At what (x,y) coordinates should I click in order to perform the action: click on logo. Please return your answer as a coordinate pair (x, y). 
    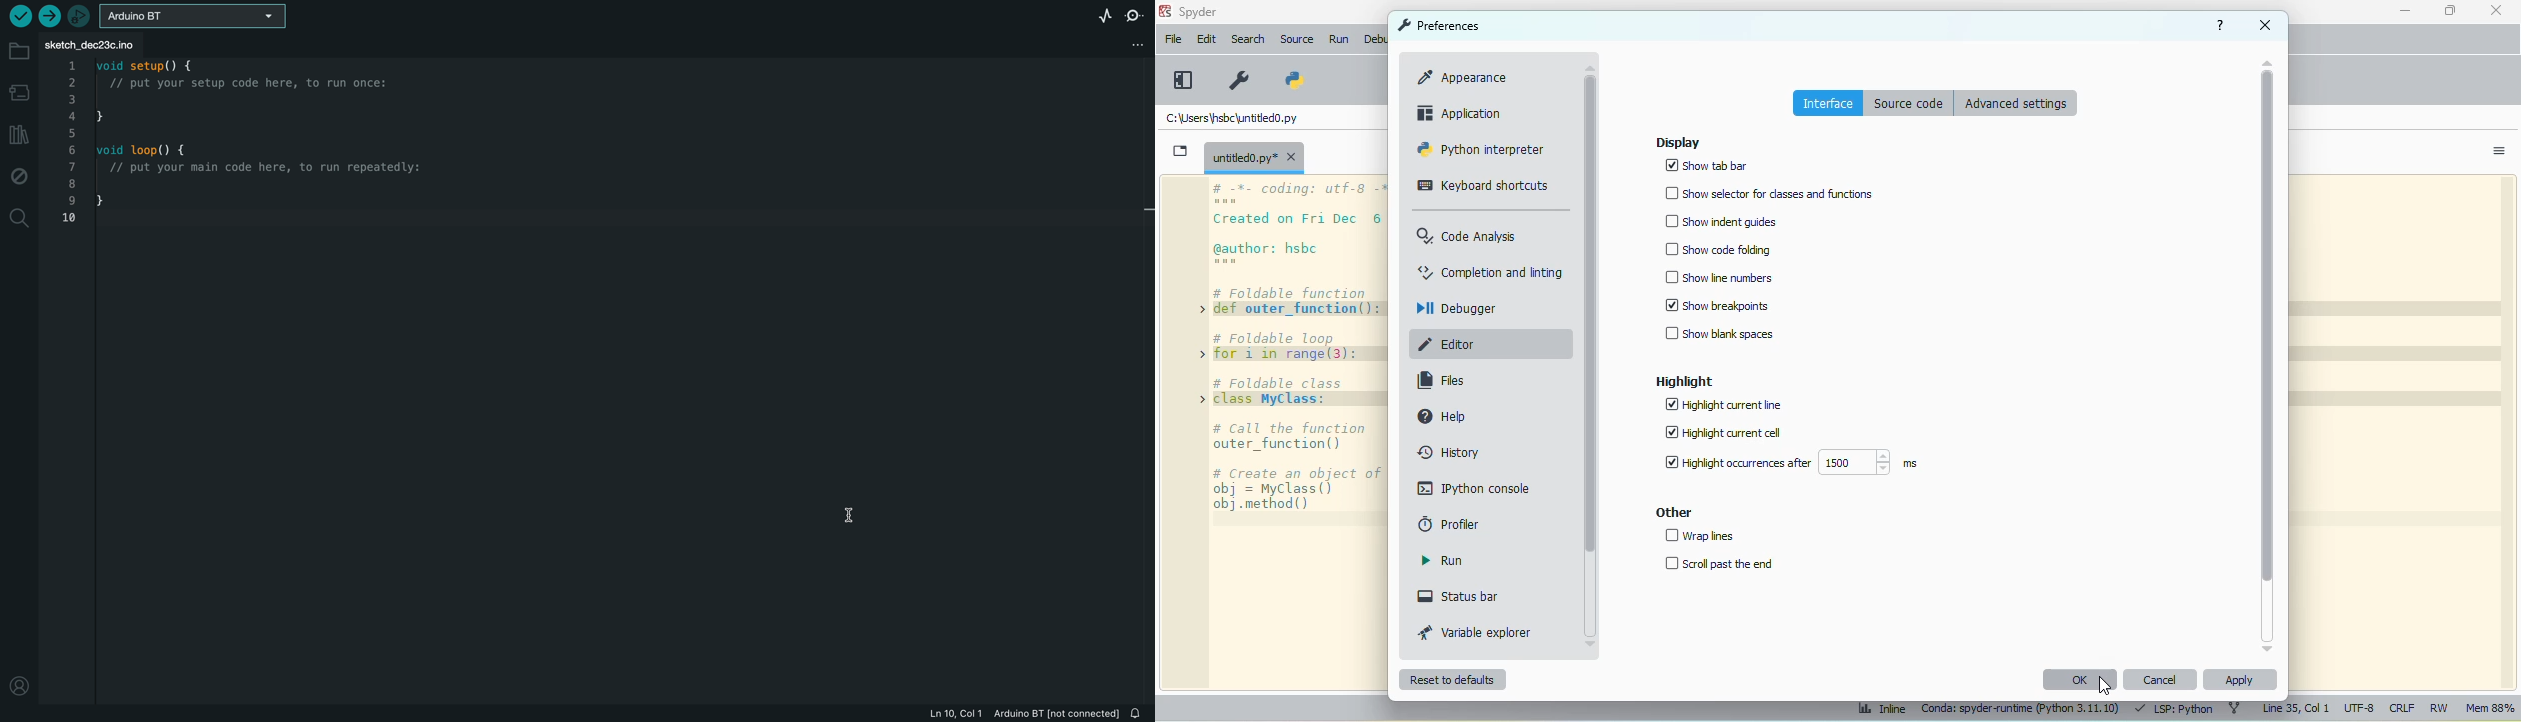
    Looking at the image, I should click on (1165, 11).